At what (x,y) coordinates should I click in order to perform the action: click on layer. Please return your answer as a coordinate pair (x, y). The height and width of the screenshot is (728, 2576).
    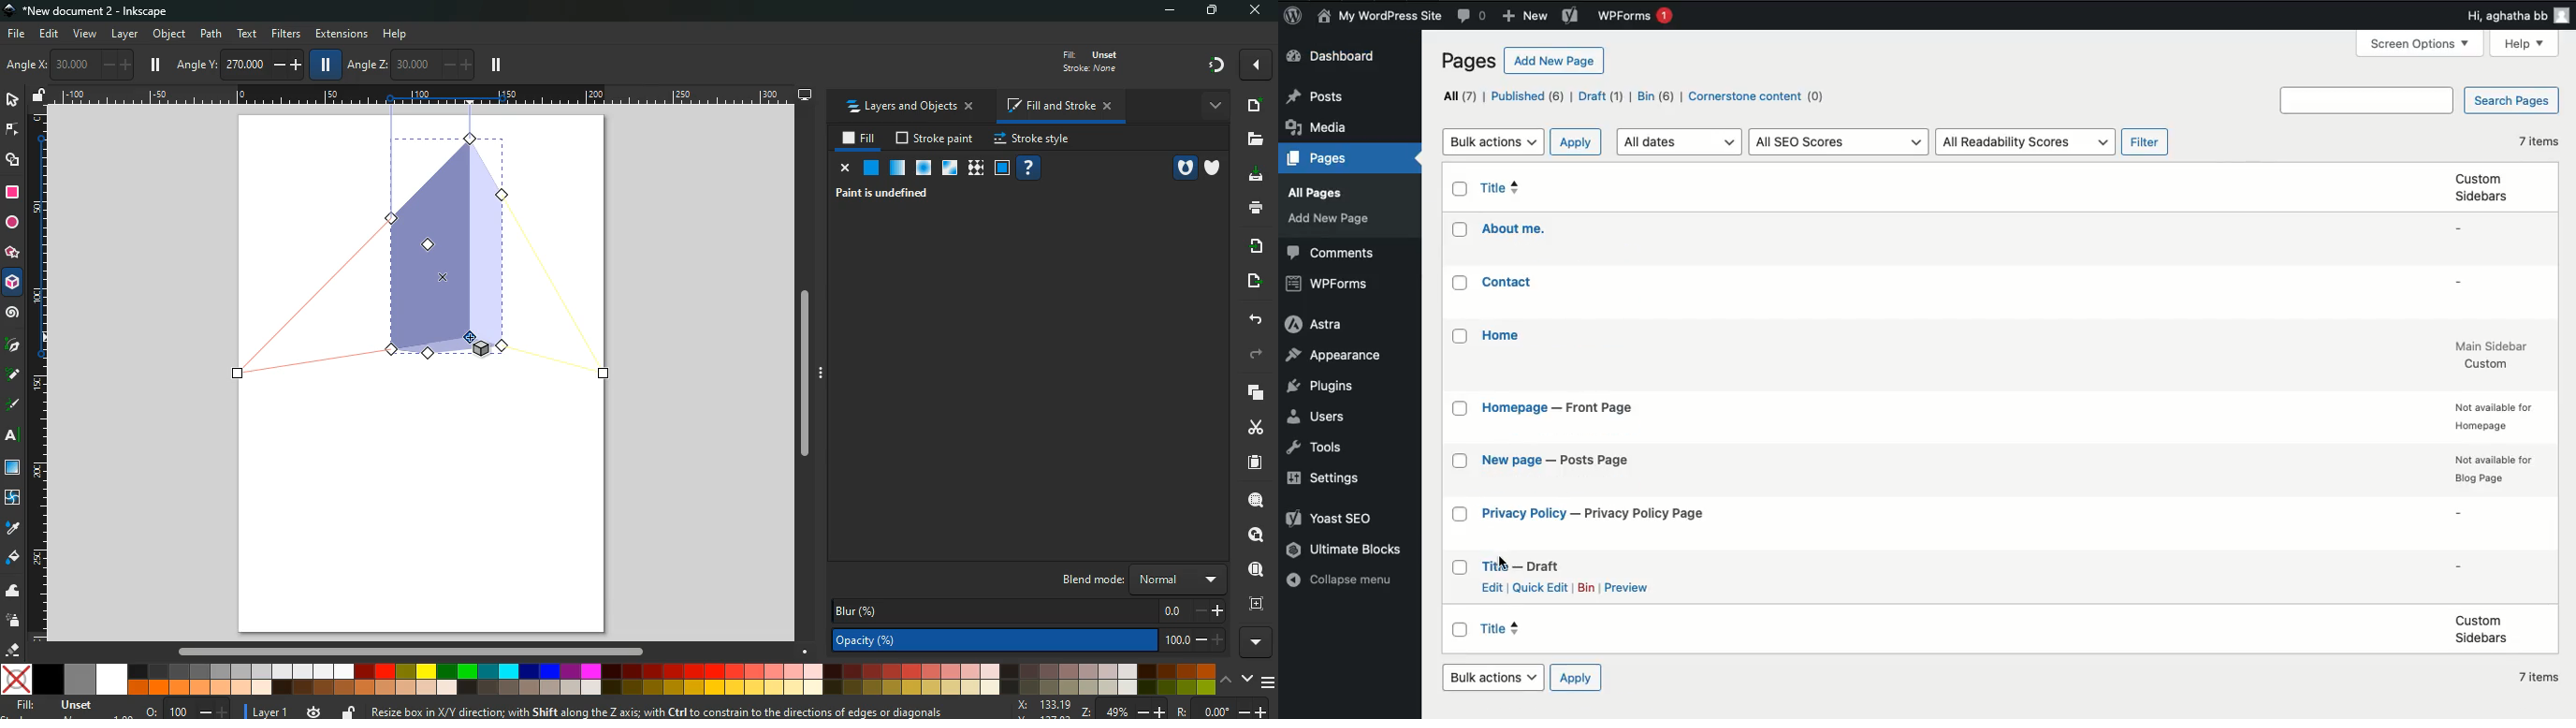
    Looking at the image, I should click on (125, 35).